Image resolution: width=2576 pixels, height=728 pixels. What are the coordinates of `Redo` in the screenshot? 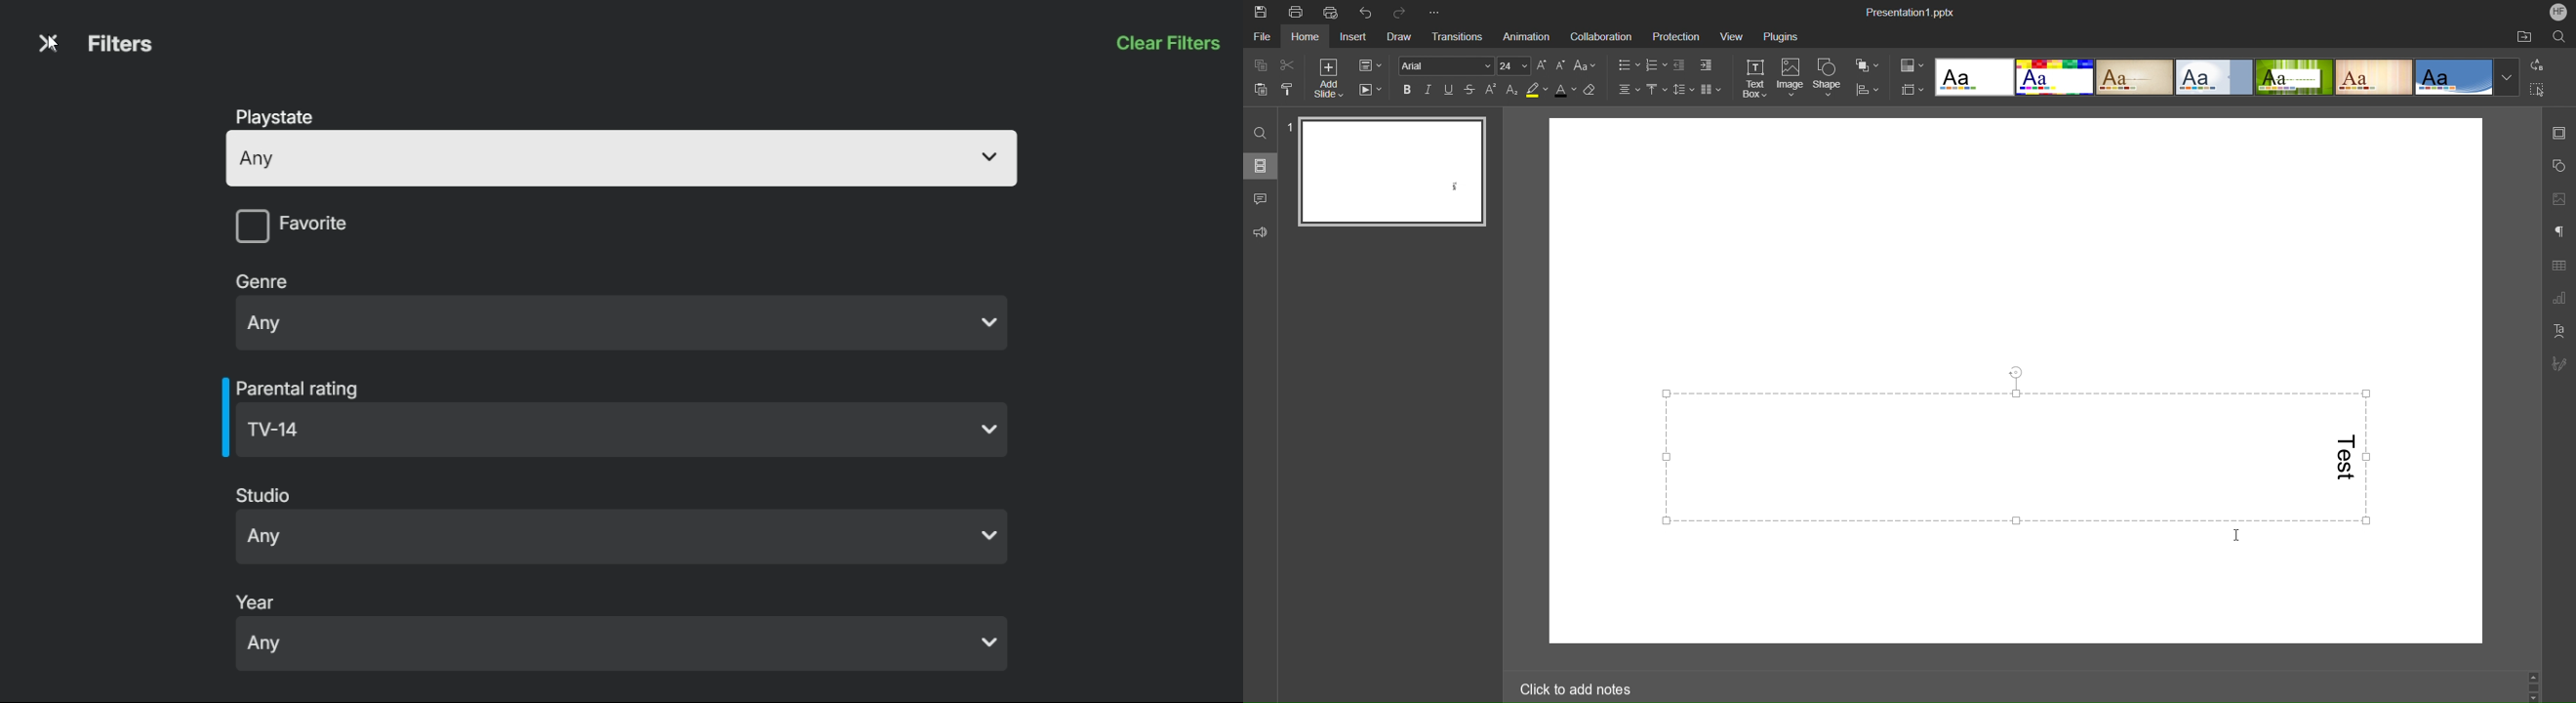 It's located at (1403, 11).